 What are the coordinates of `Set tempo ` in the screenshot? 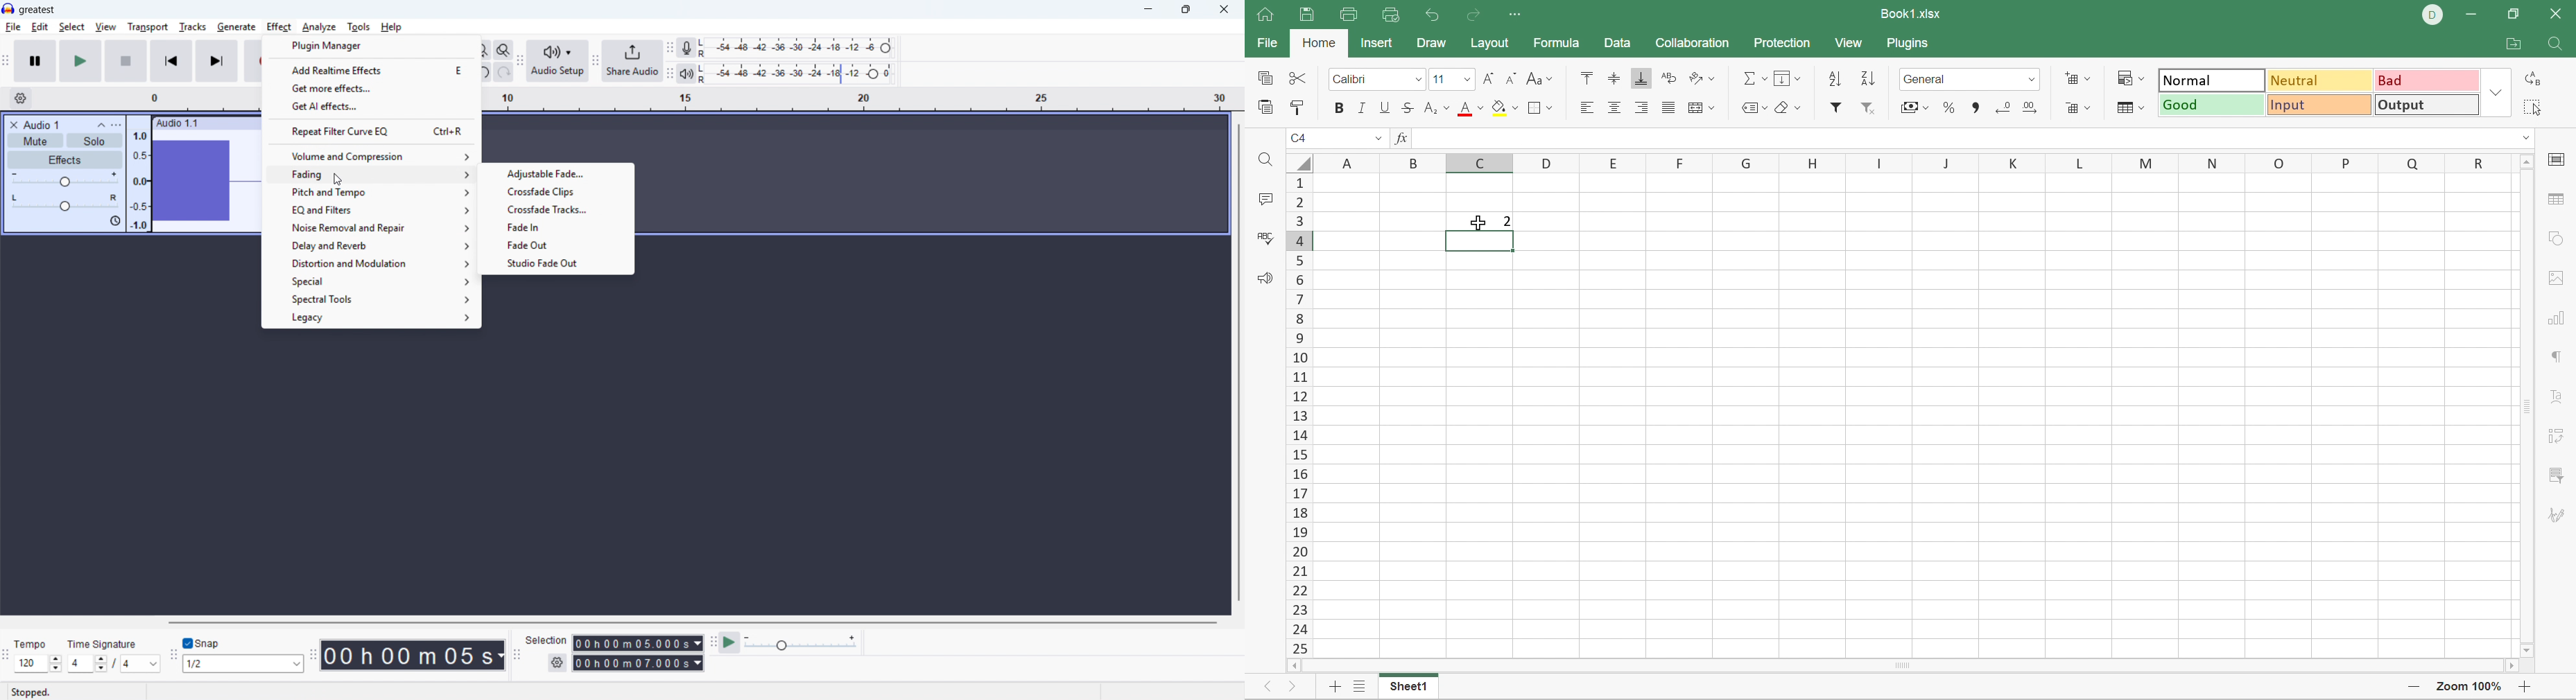 It's located at (38, 663).